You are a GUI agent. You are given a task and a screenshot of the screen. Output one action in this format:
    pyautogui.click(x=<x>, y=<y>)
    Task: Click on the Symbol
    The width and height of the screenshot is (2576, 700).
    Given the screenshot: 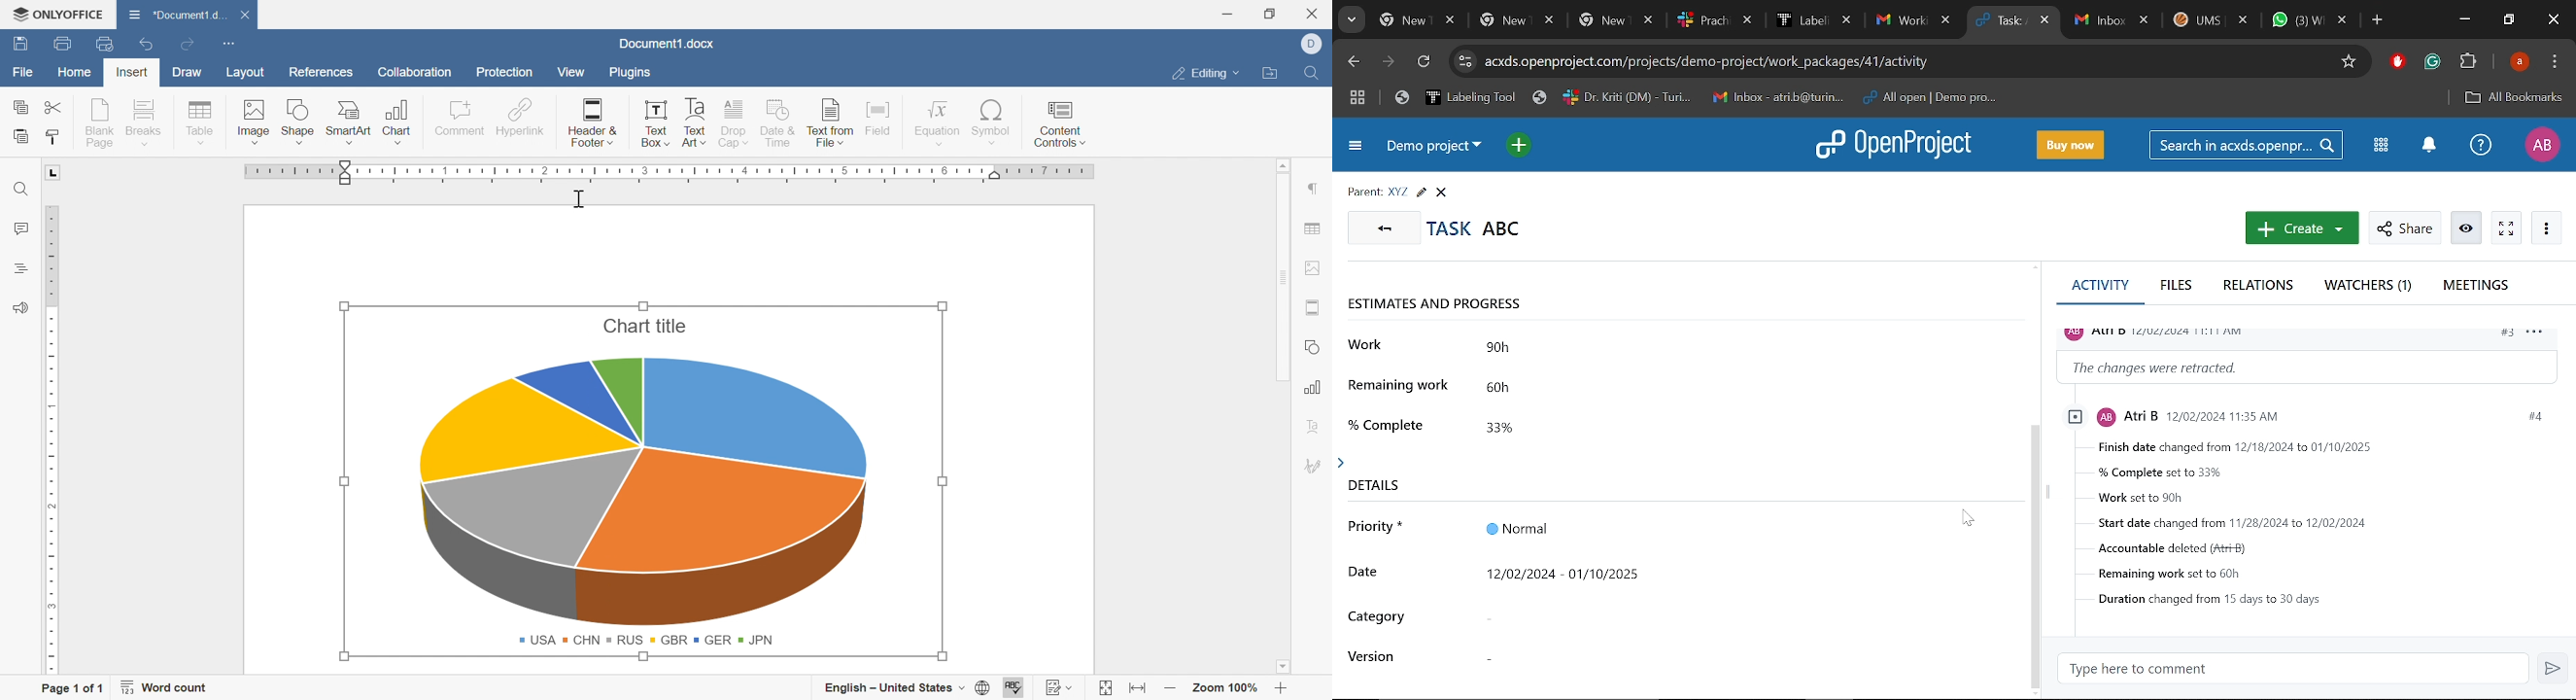 What is the action you would take?
    pyautogui.click(x=993, y=122)
    